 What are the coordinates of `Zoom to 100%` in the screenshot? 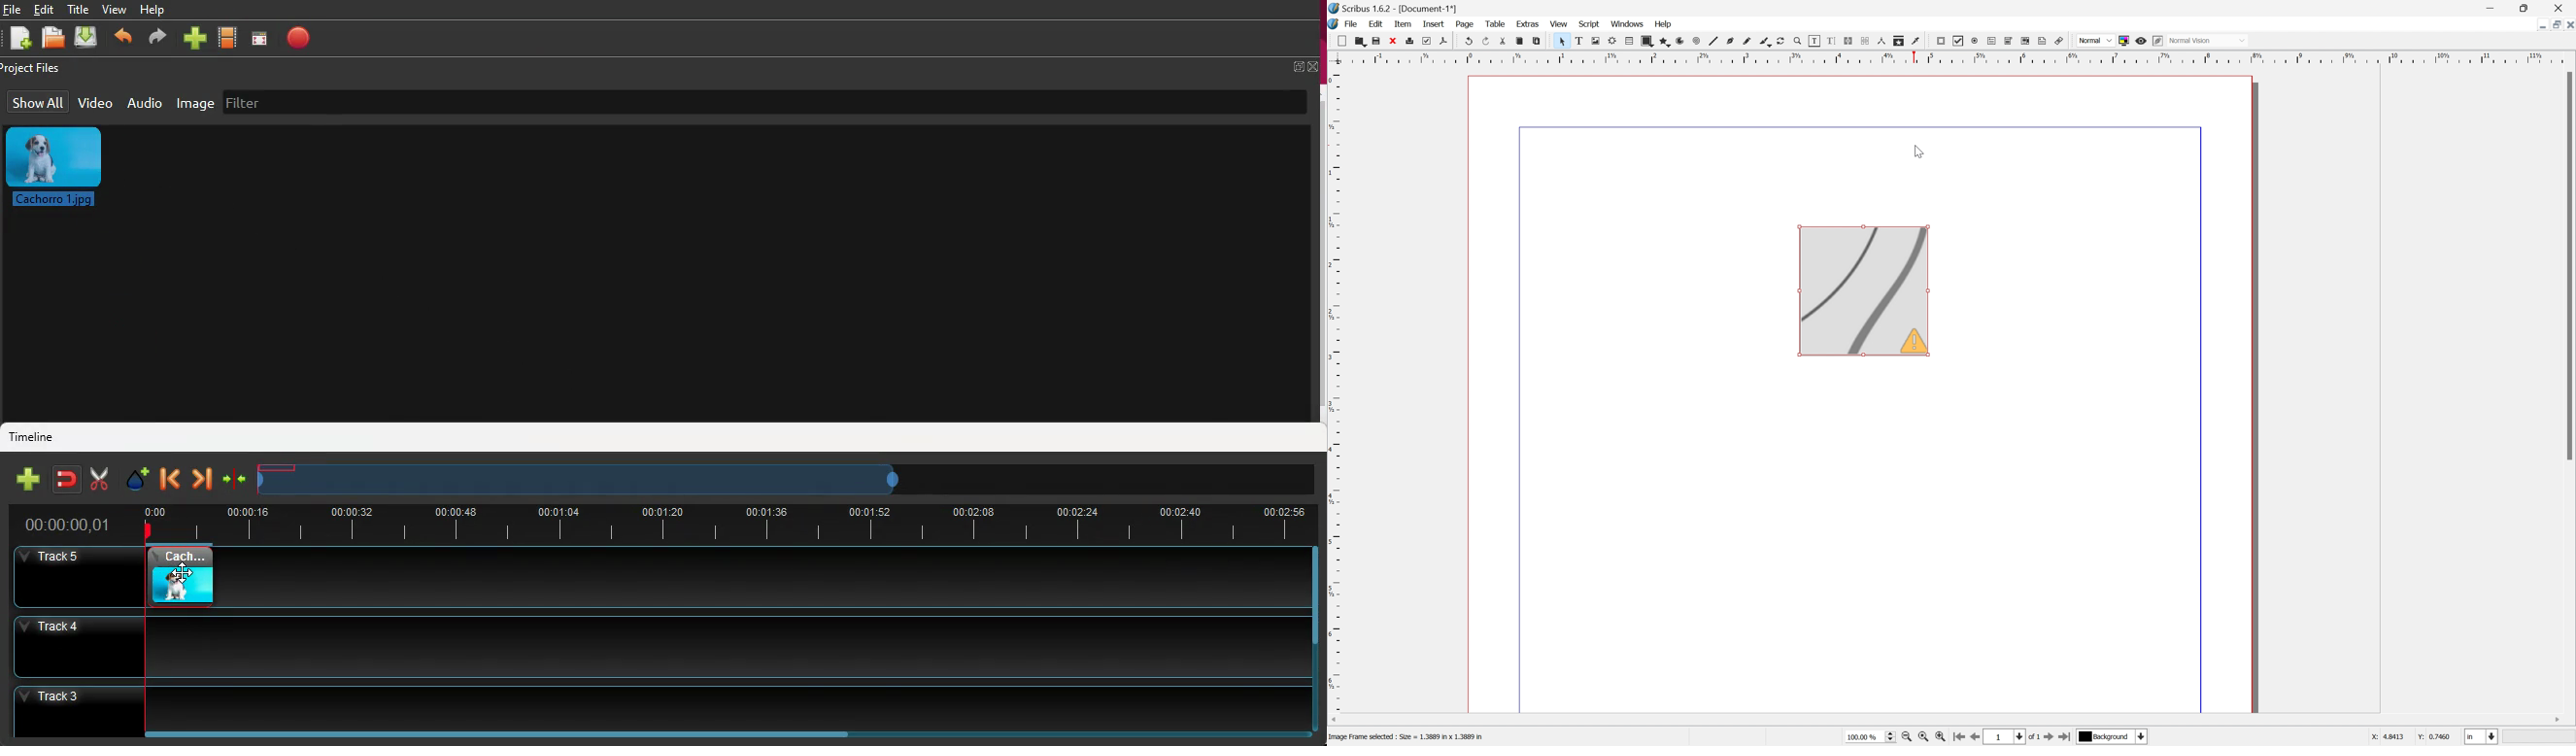 It's located at (1923, 738).